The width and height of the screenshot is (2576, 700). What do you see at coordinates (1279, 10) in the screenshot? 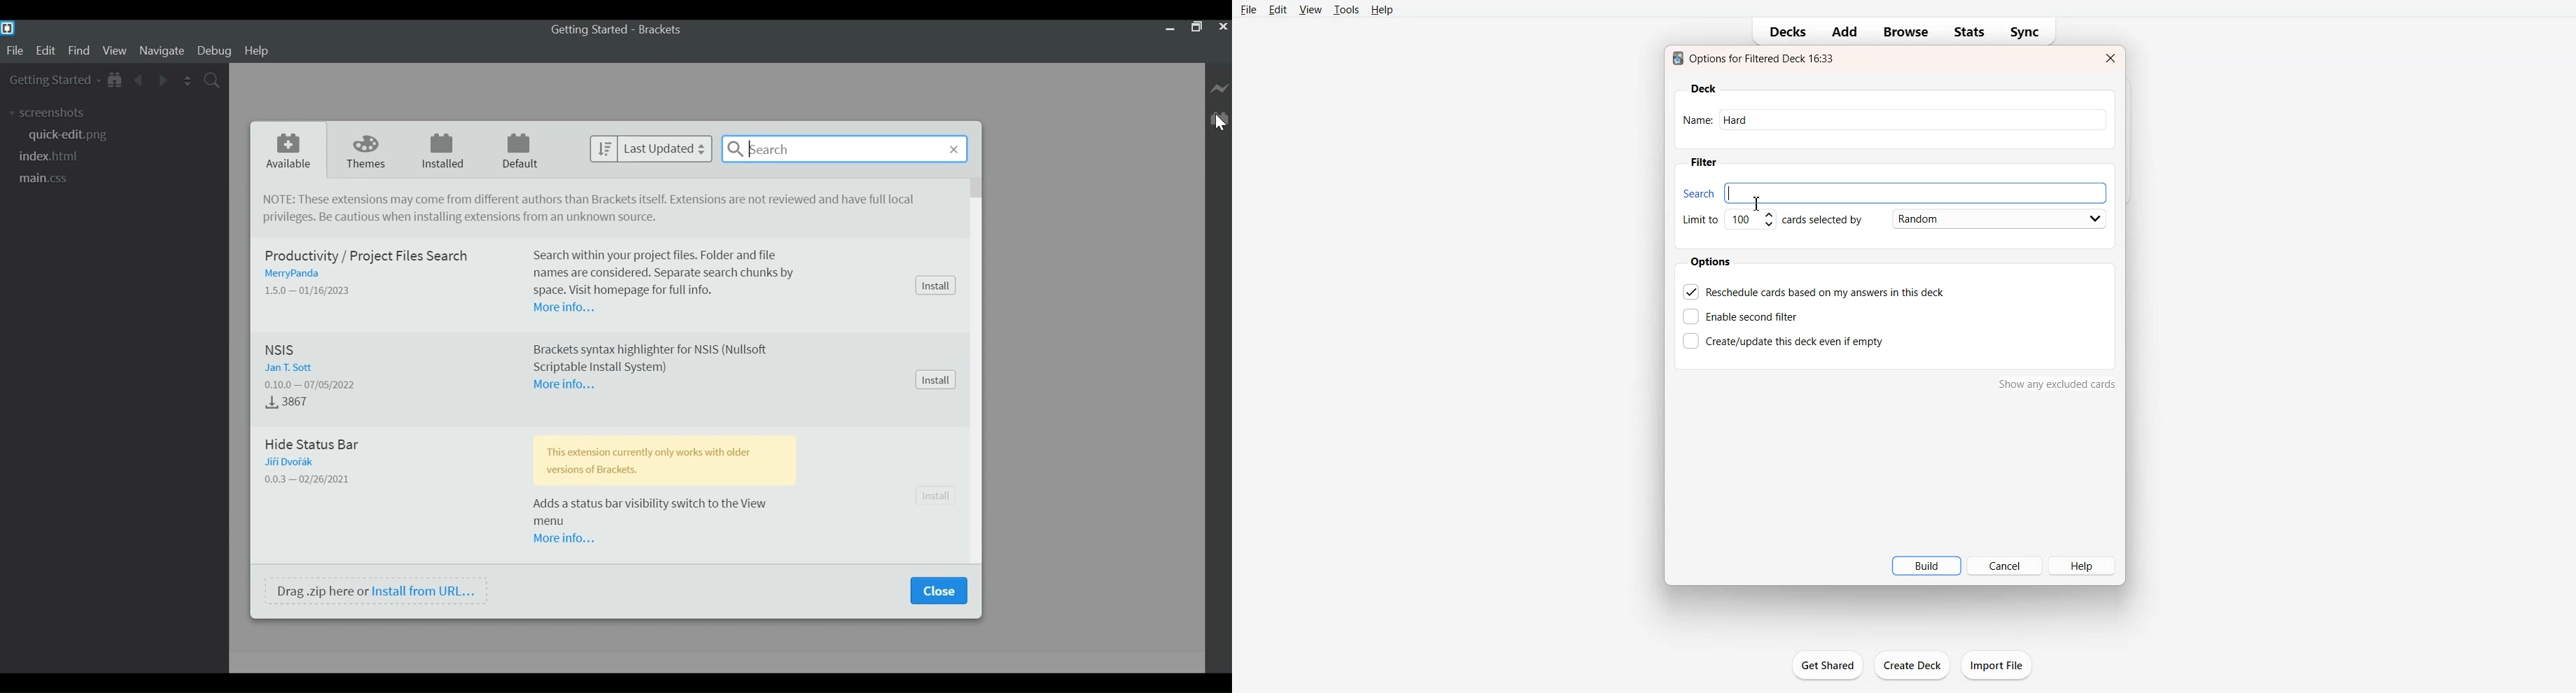
I see `Edit` at bounding box center [1279, 10].